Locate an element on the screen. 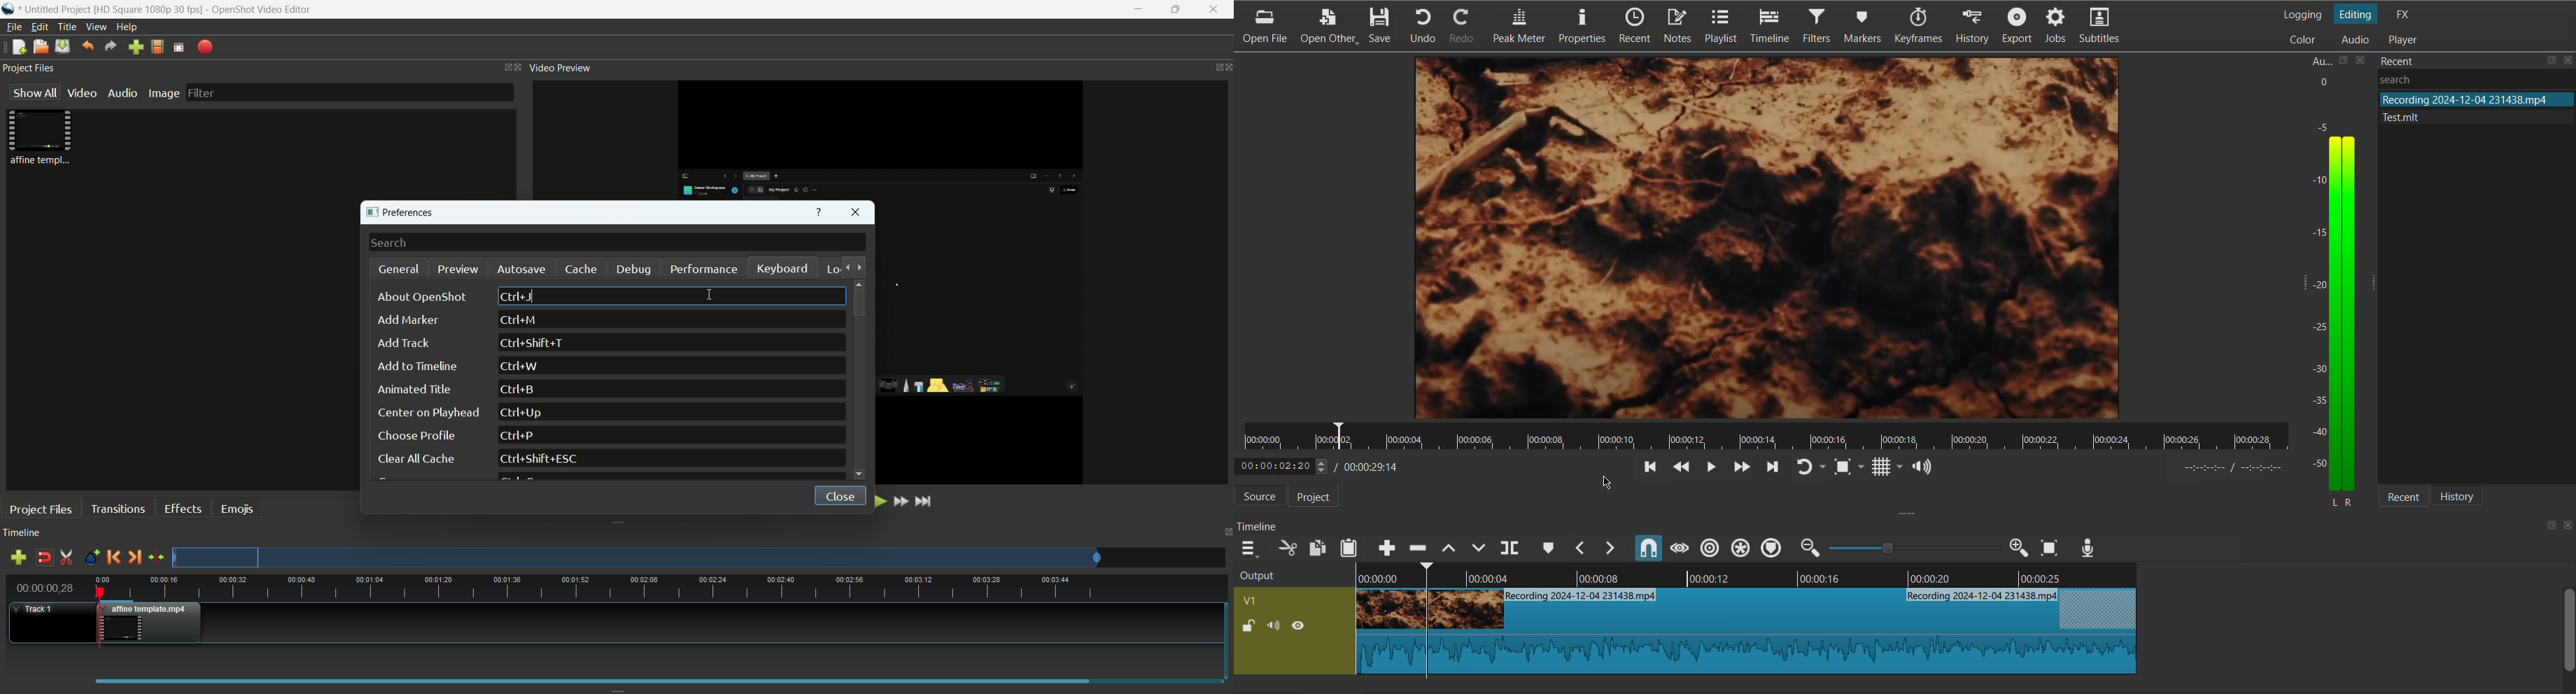  Open File is located at coordinates (1262, 26).